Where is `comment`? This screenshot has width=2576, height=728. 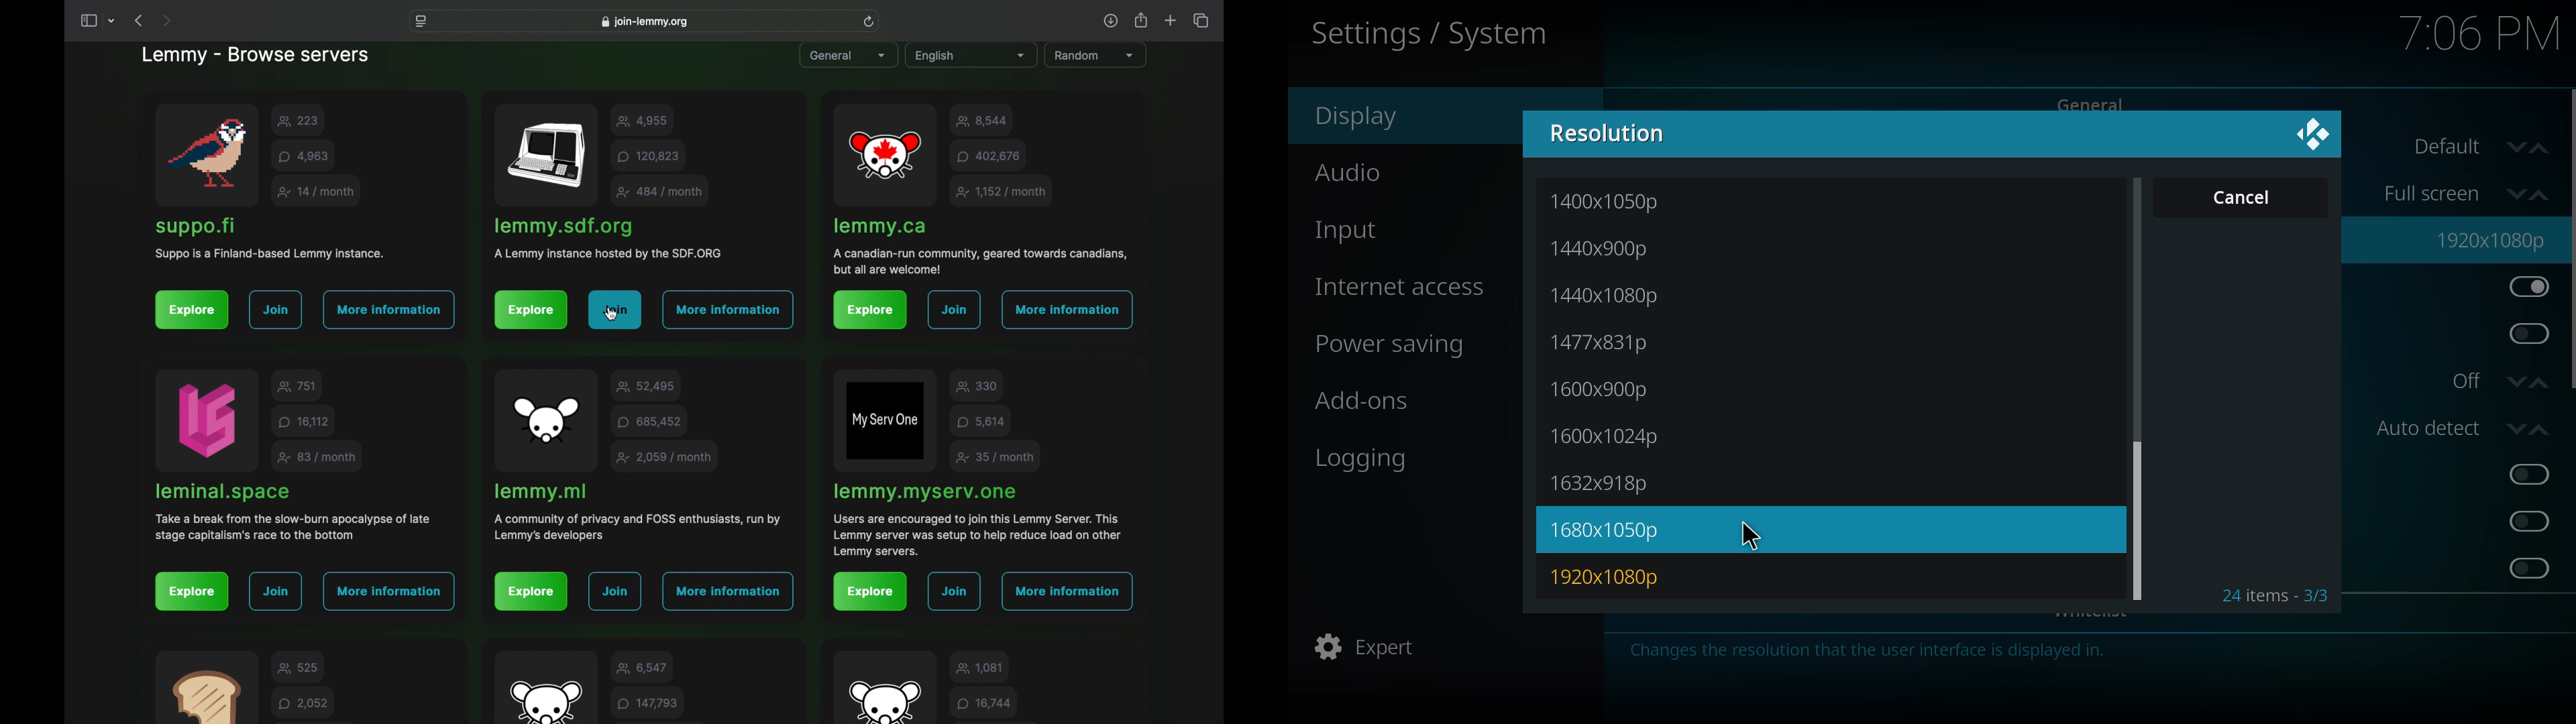
comment is located at coordinates (983, 703).